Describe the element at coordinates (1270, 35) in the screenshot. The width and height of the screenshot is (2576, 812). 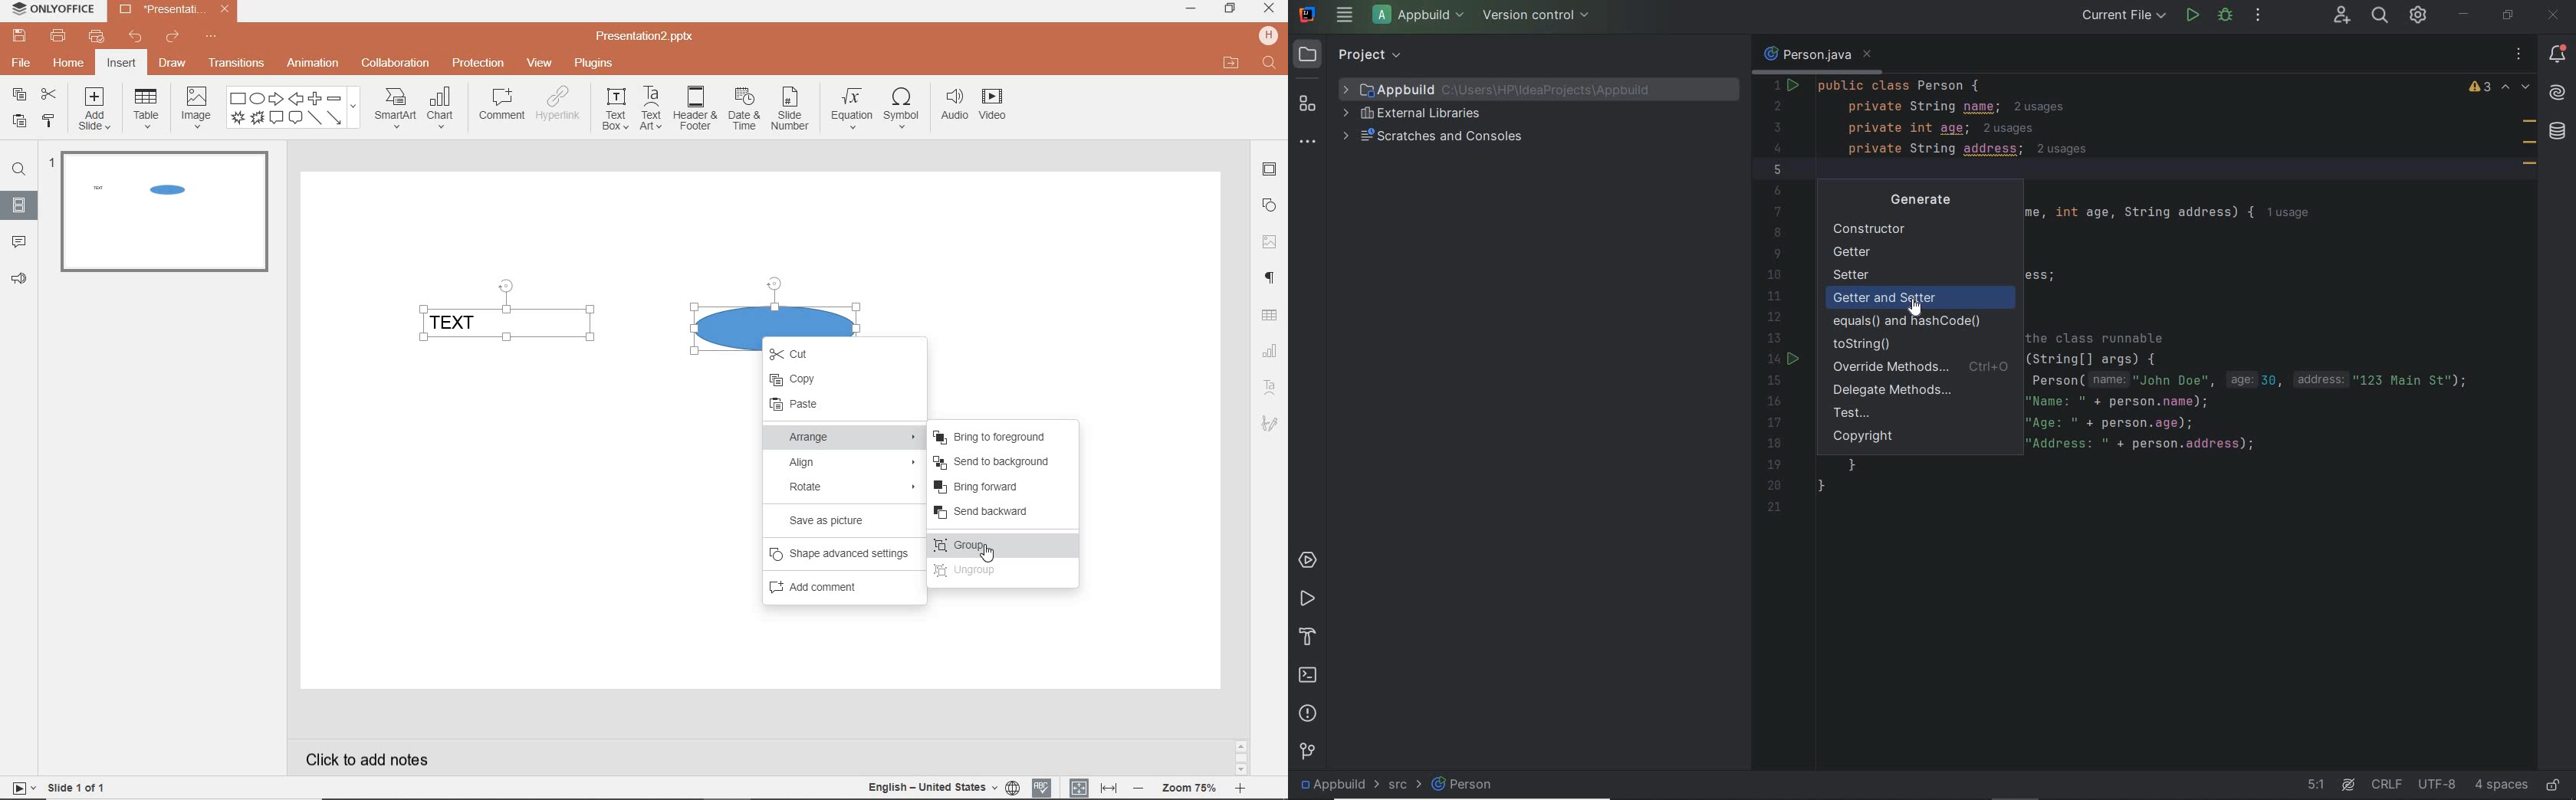
I see `HP` at that location.